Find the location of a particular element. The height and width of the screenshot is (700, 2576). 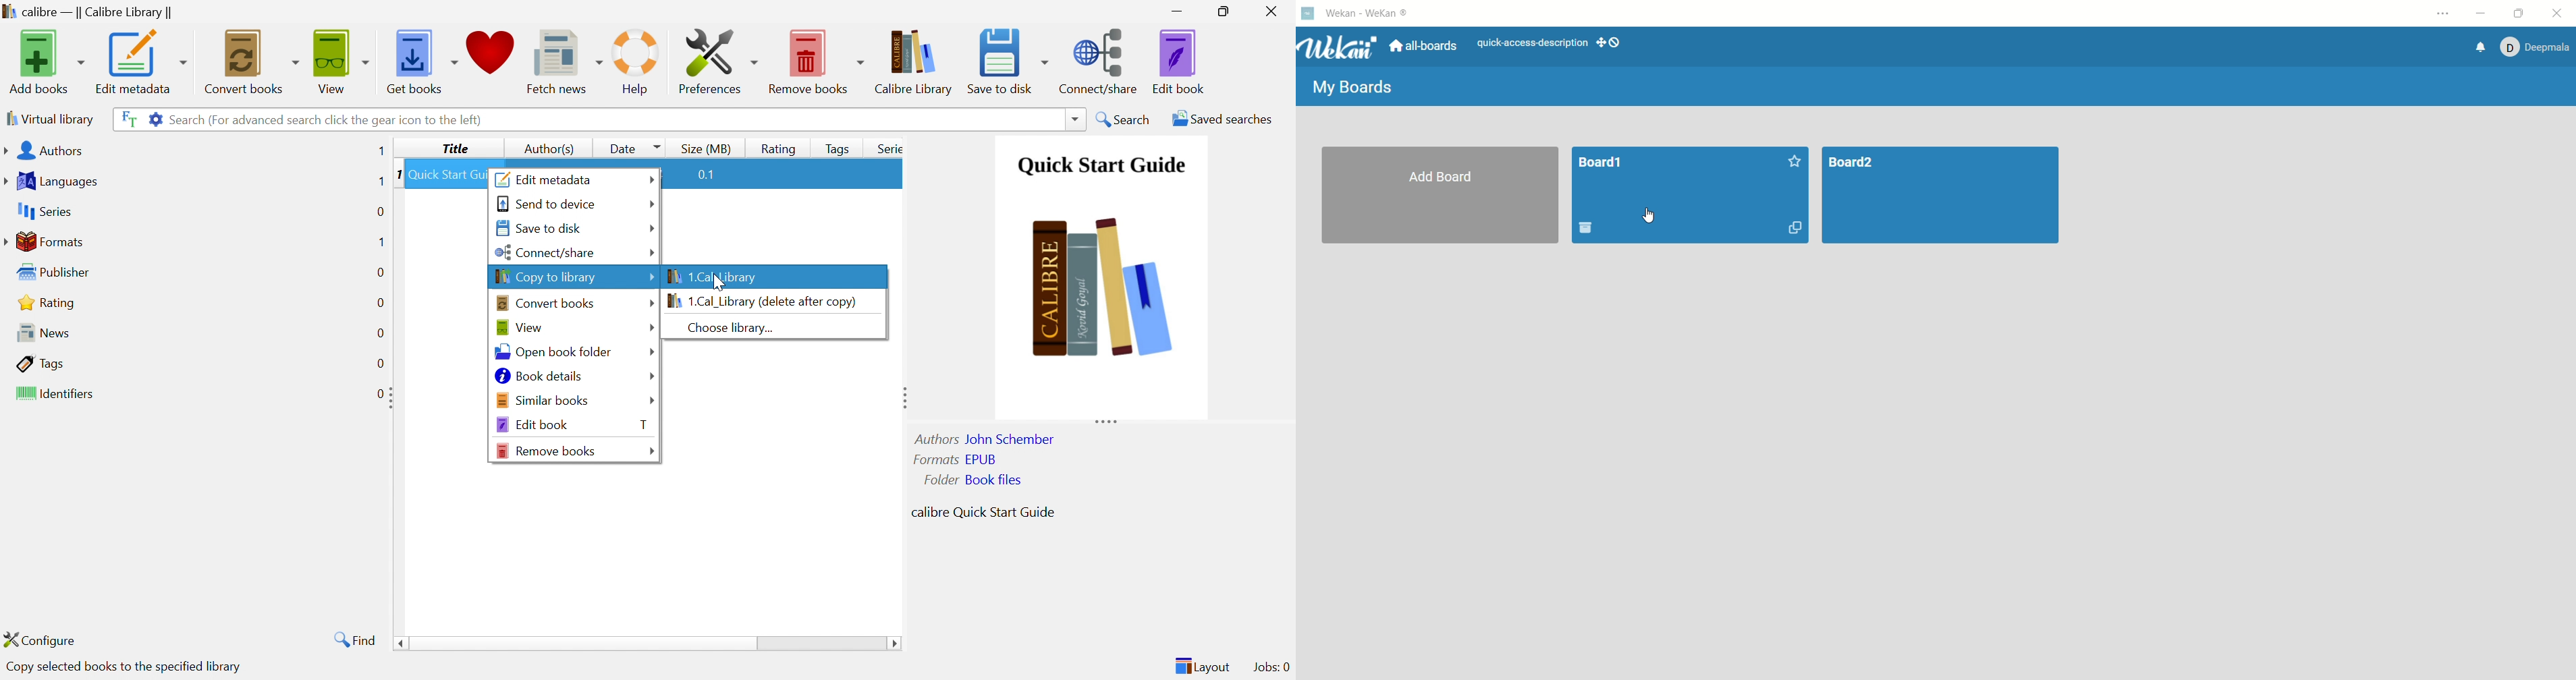

0 is located at coordinates (383, 361).